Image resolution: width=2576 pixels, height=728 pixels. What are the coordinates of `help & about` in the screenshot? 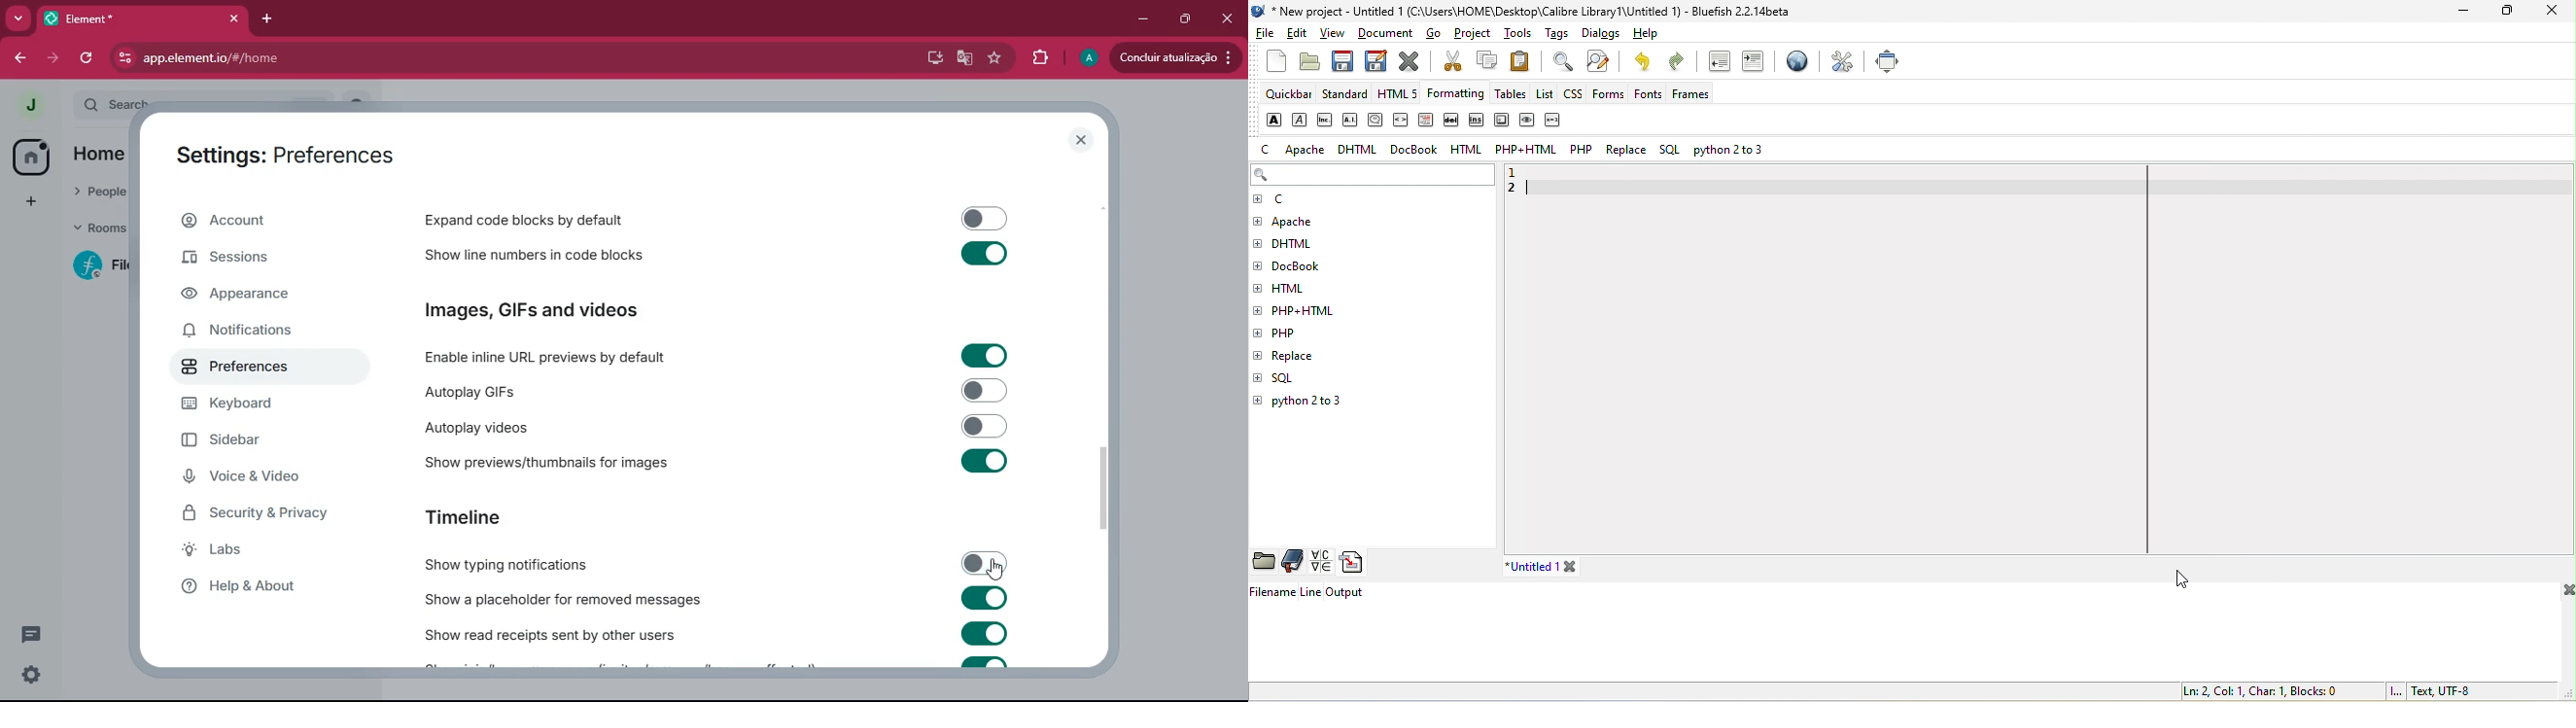 It's located at (260, 587).